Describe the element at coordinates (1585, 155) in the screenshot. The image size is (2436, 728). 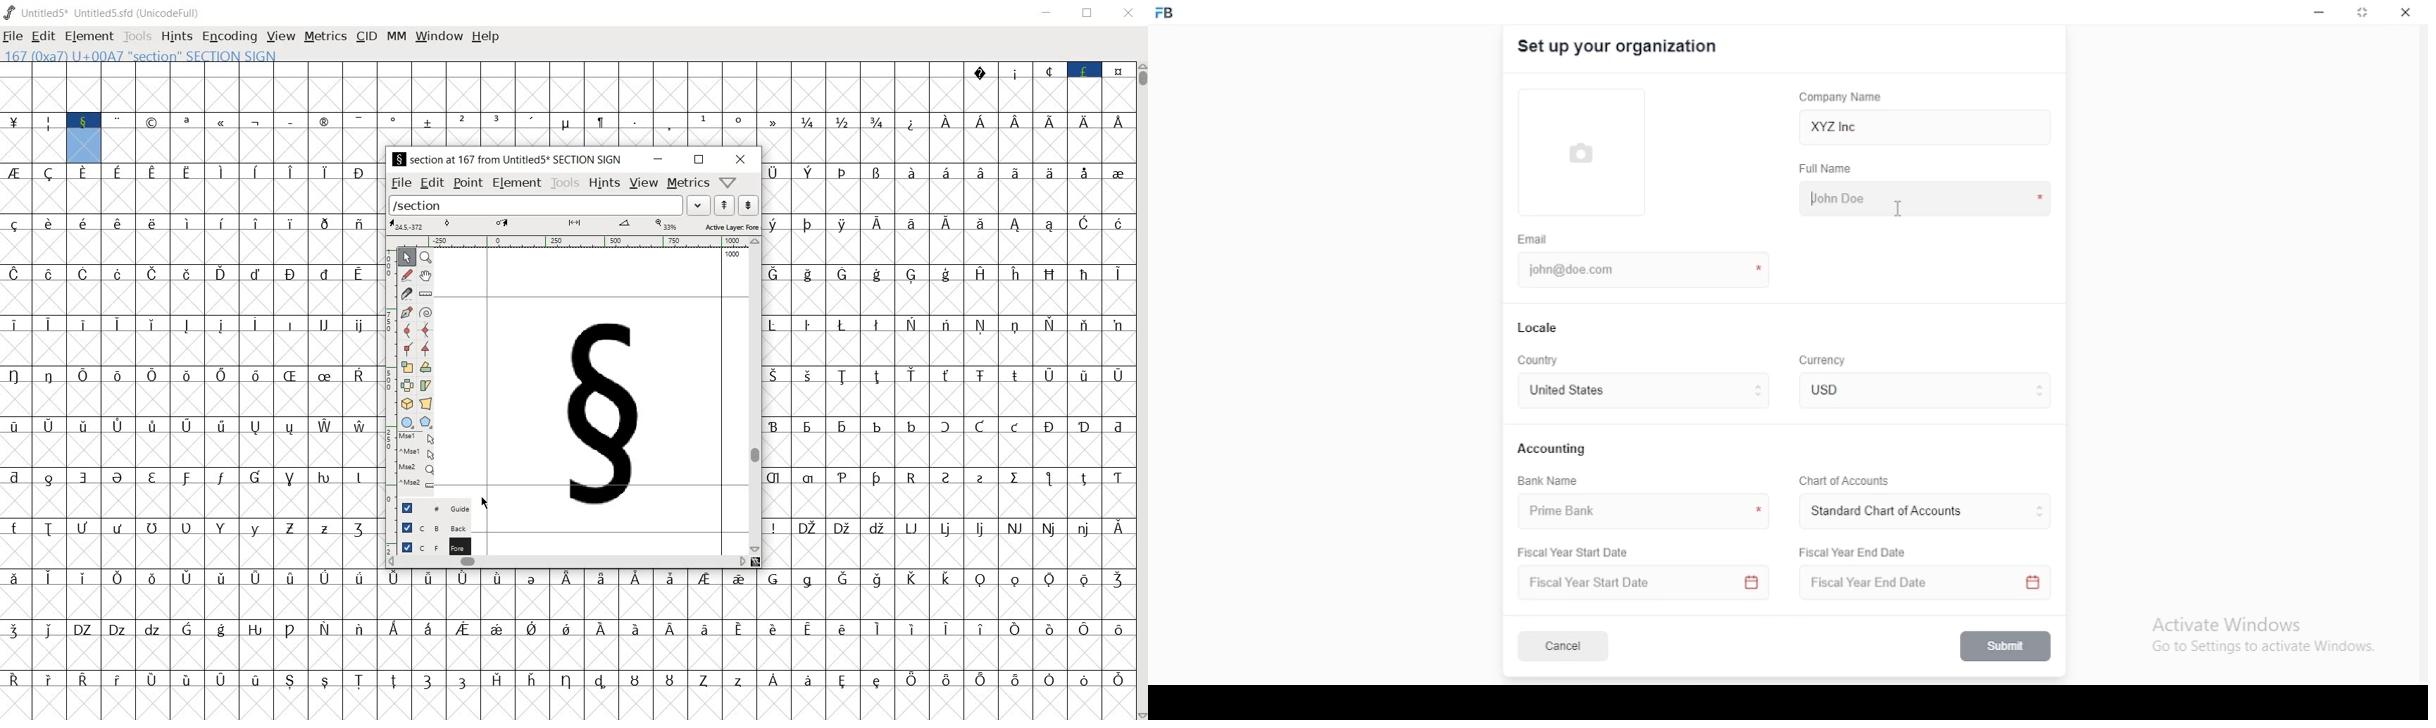
I see `logo tumbnail` at that location.